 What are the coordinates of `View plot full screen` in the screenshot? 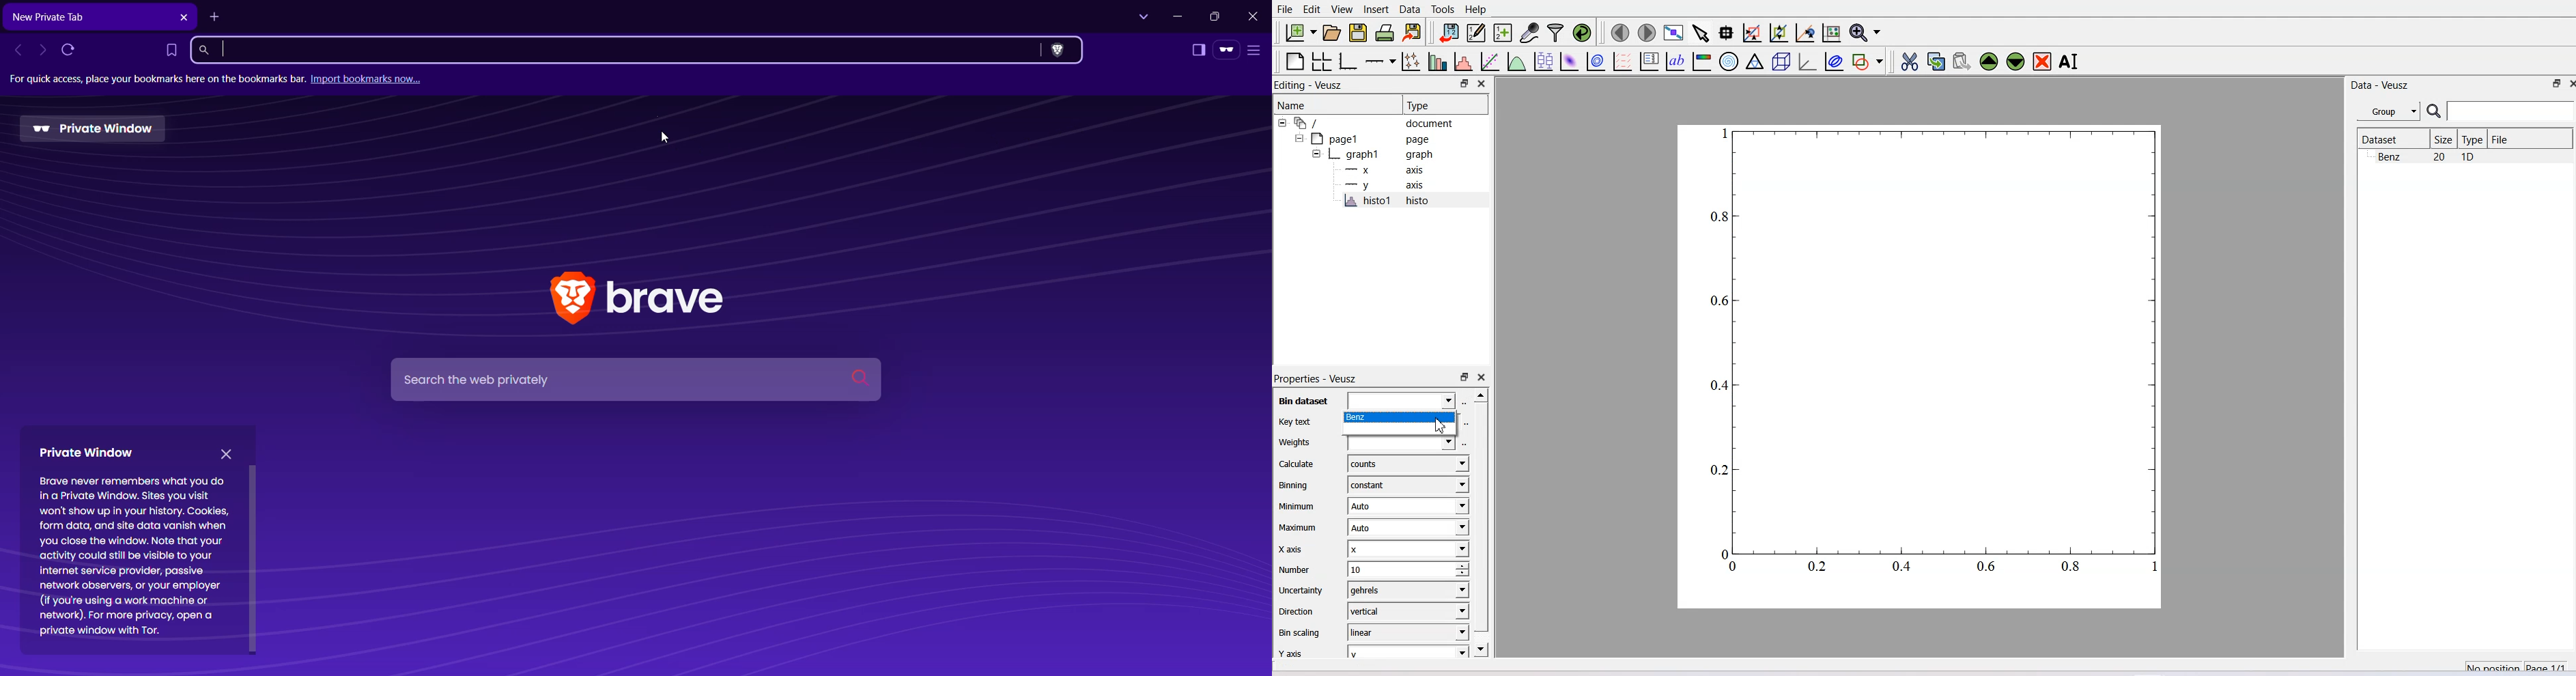 It's located at (1675, 33).